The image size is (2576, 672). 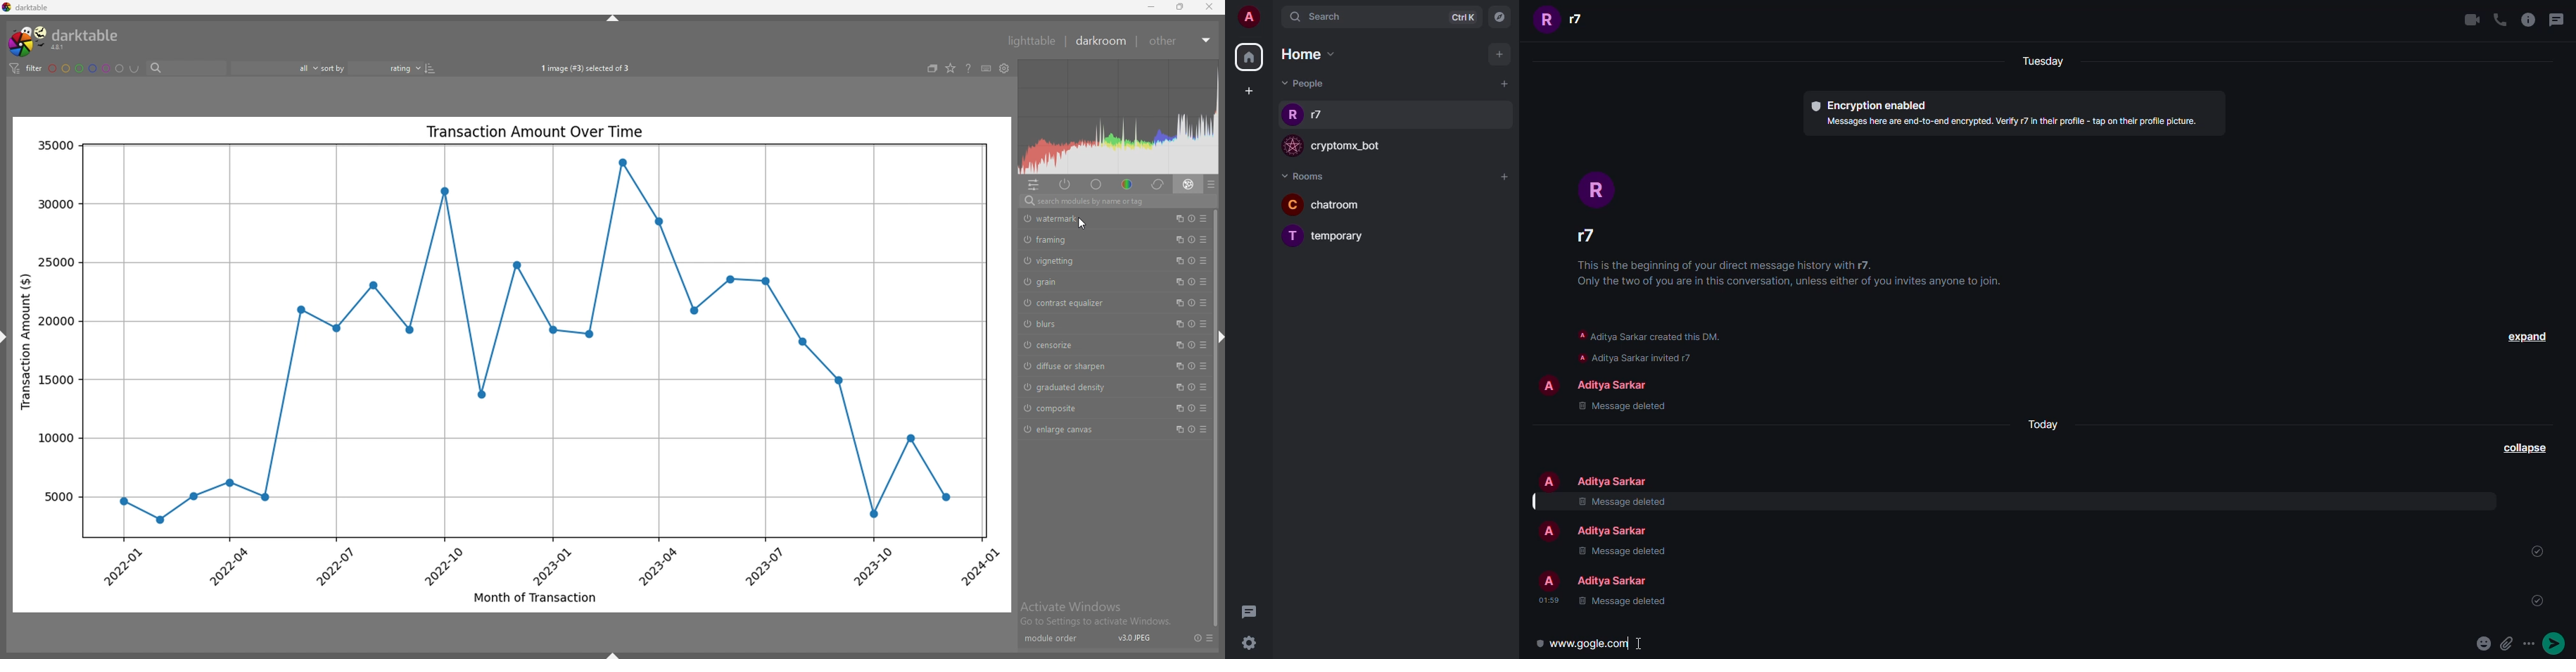 What do you see at coordinates (1622, 551) in the screenshot?
I see `message deleted` at bounding box center [1622, 551].